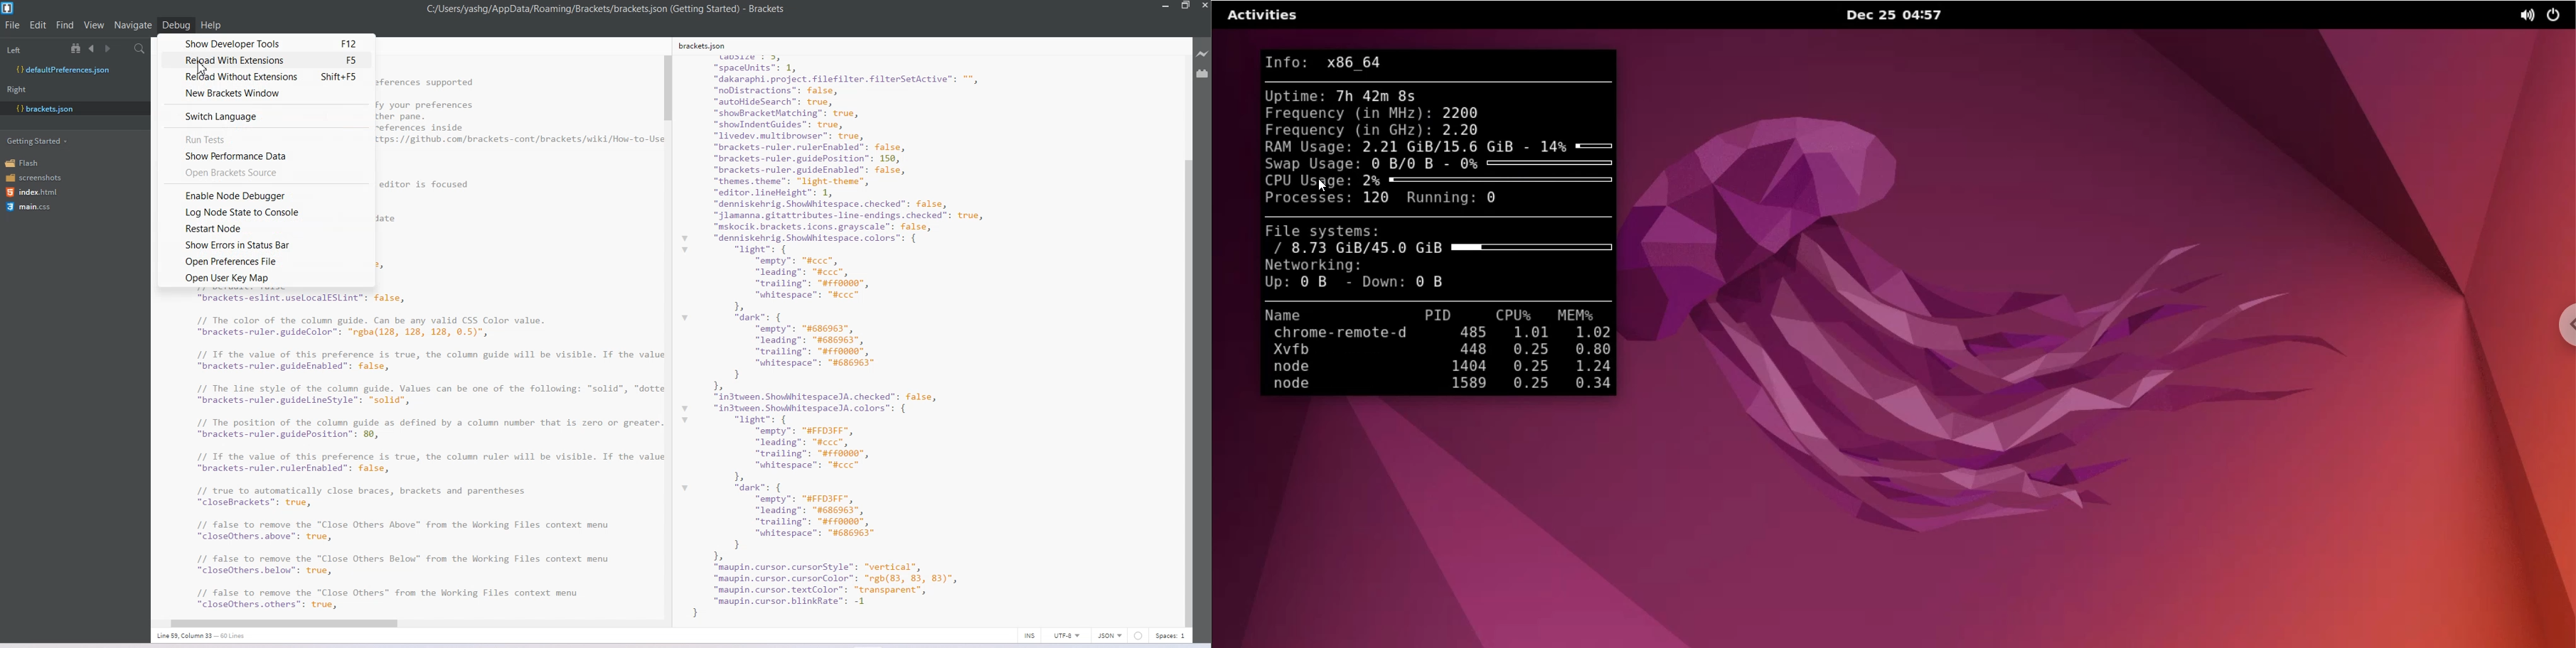 The image size is (2576, 672). I want to click on Navigate Backward, so click(93, 48).